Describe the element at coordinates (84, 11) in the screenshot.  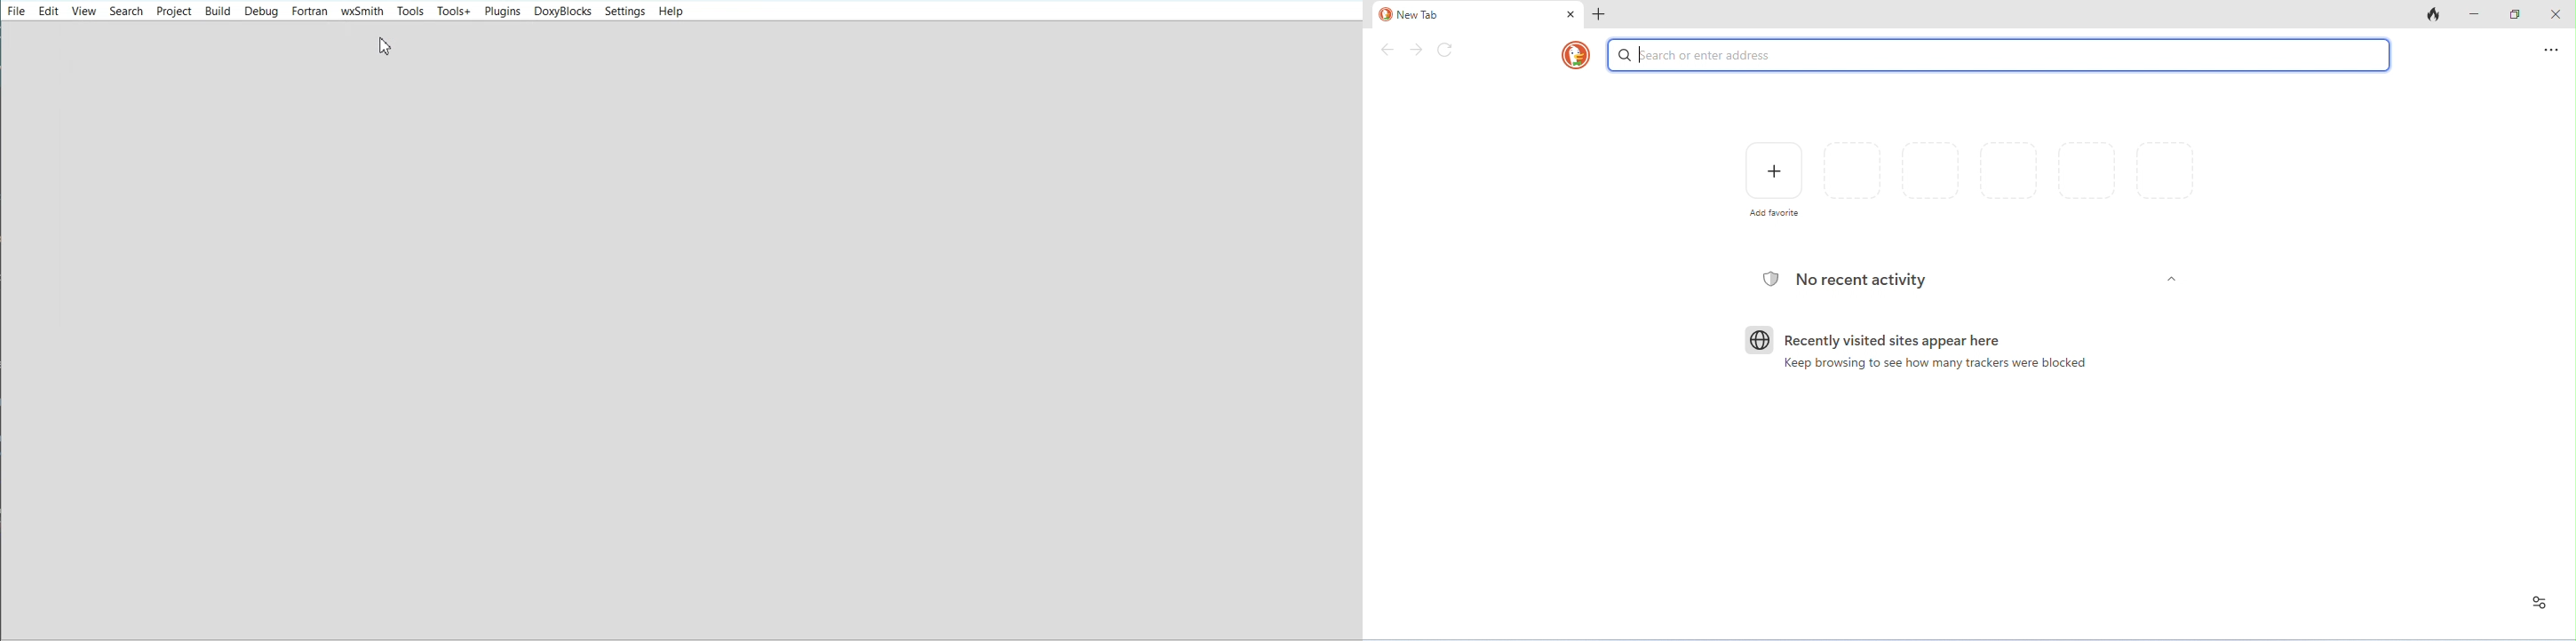
I see `View` at that location.